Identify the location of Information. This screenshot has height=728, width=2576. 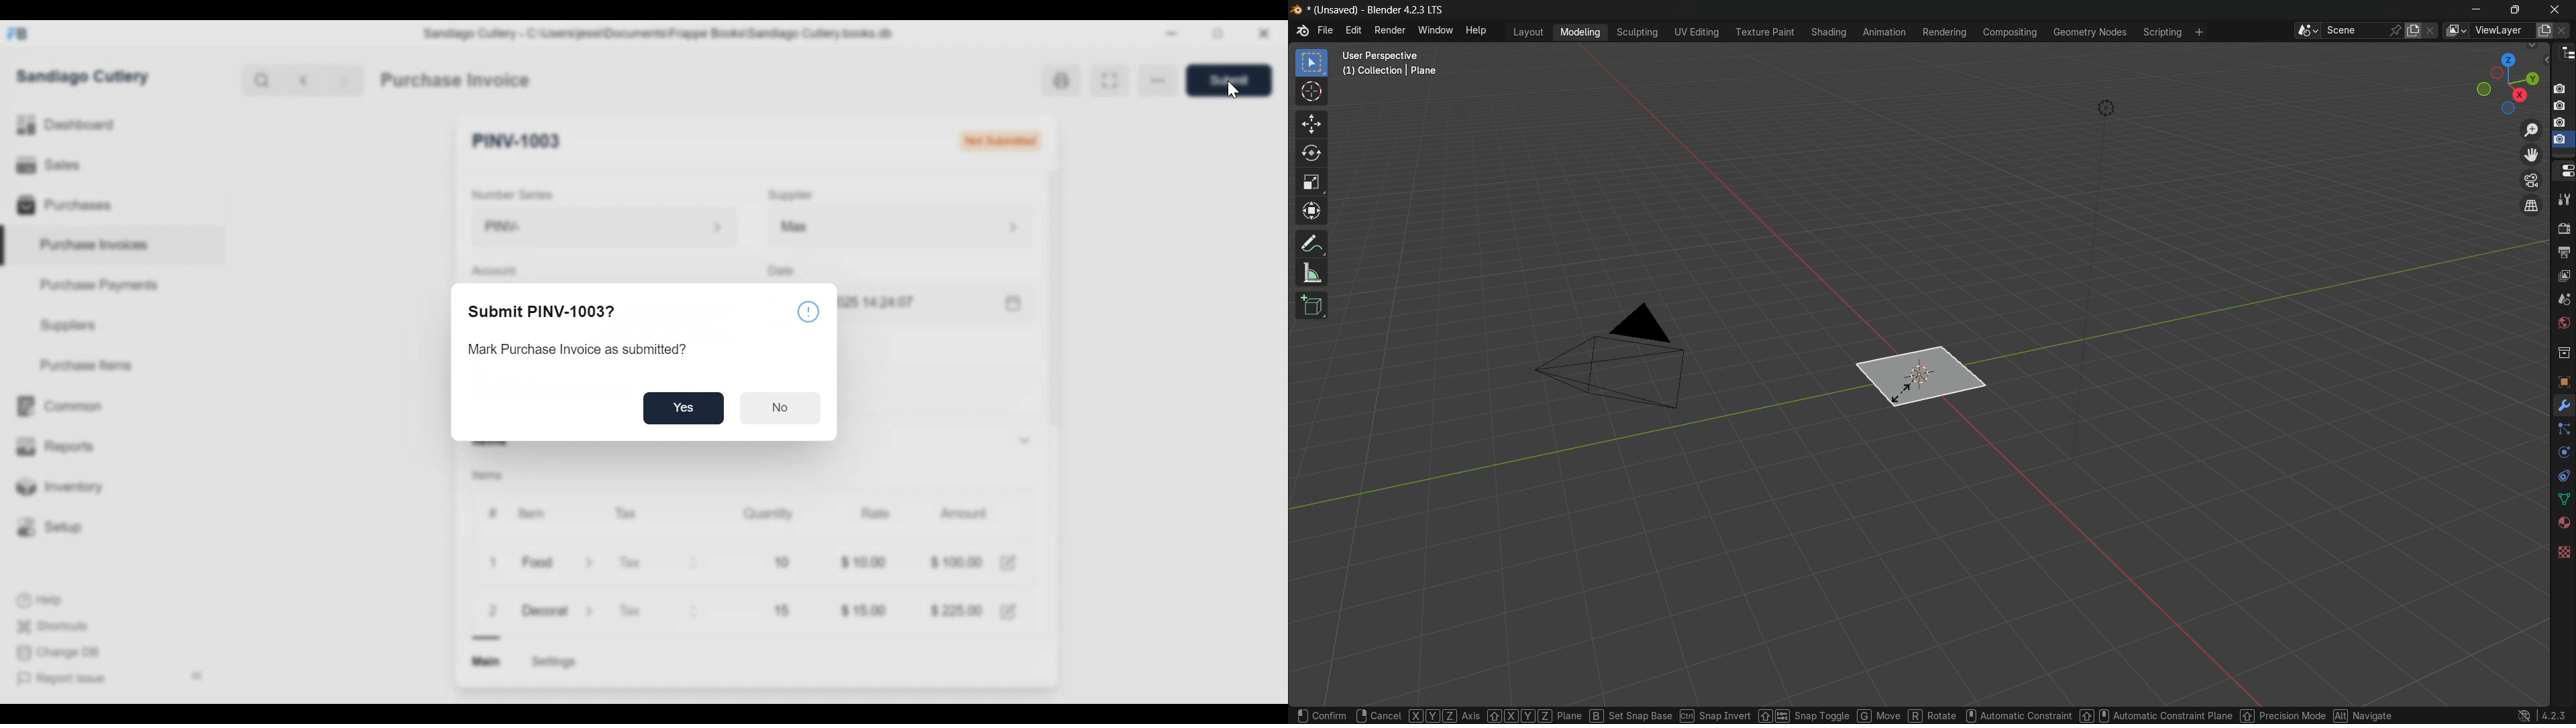
(808, 311).